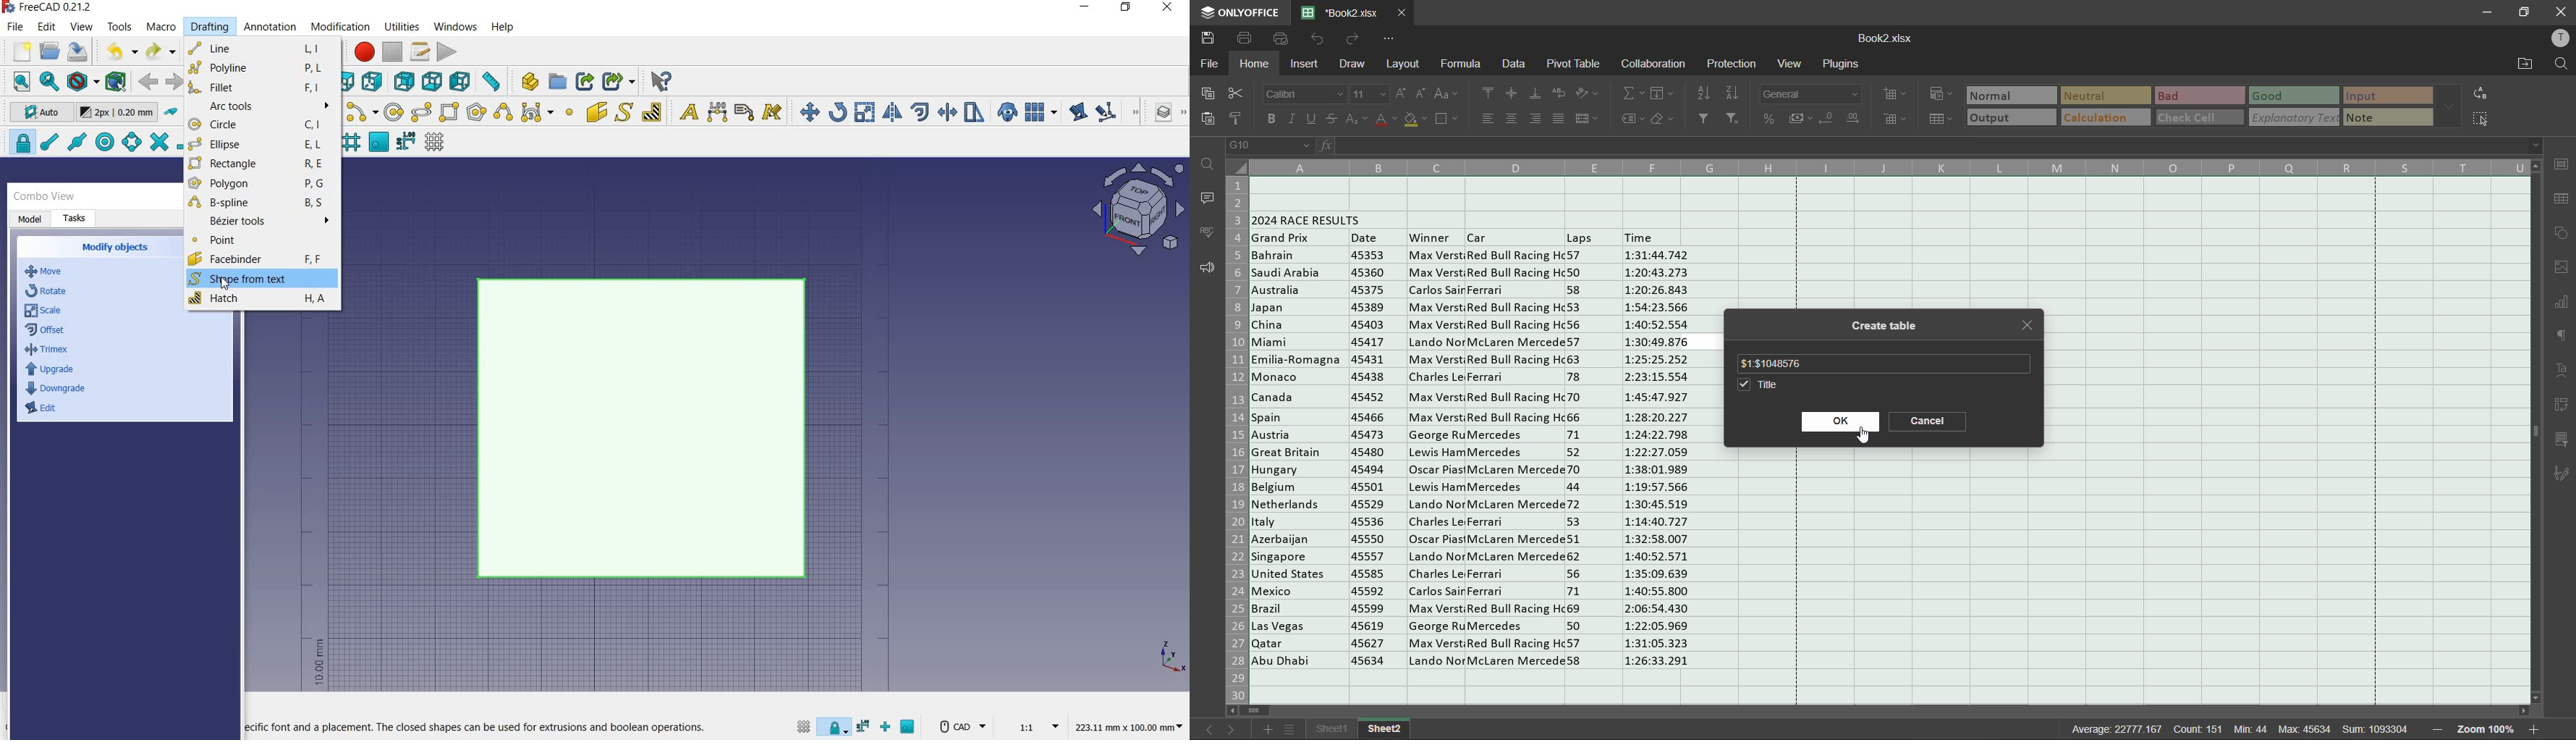 The height and width of the screenshot is (756, 2576). I want to click on bold, so click(1273, 119).